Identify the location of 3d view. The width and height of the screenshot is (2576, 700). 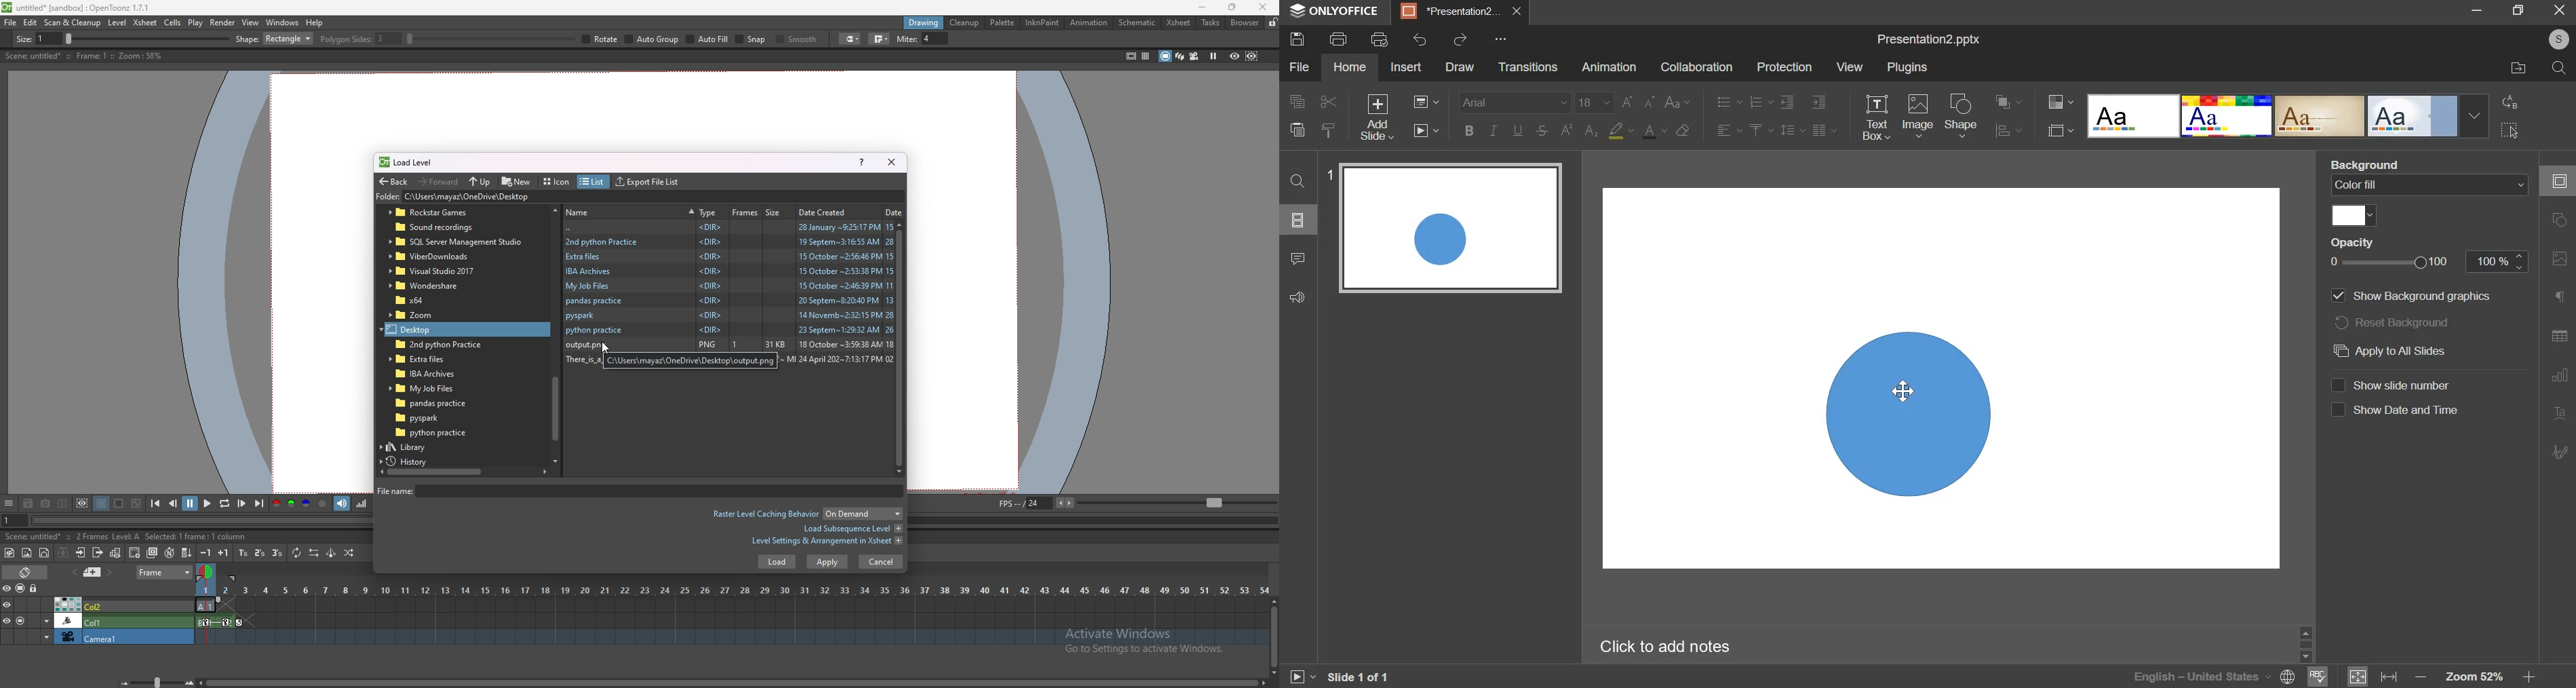
(1181, 55).